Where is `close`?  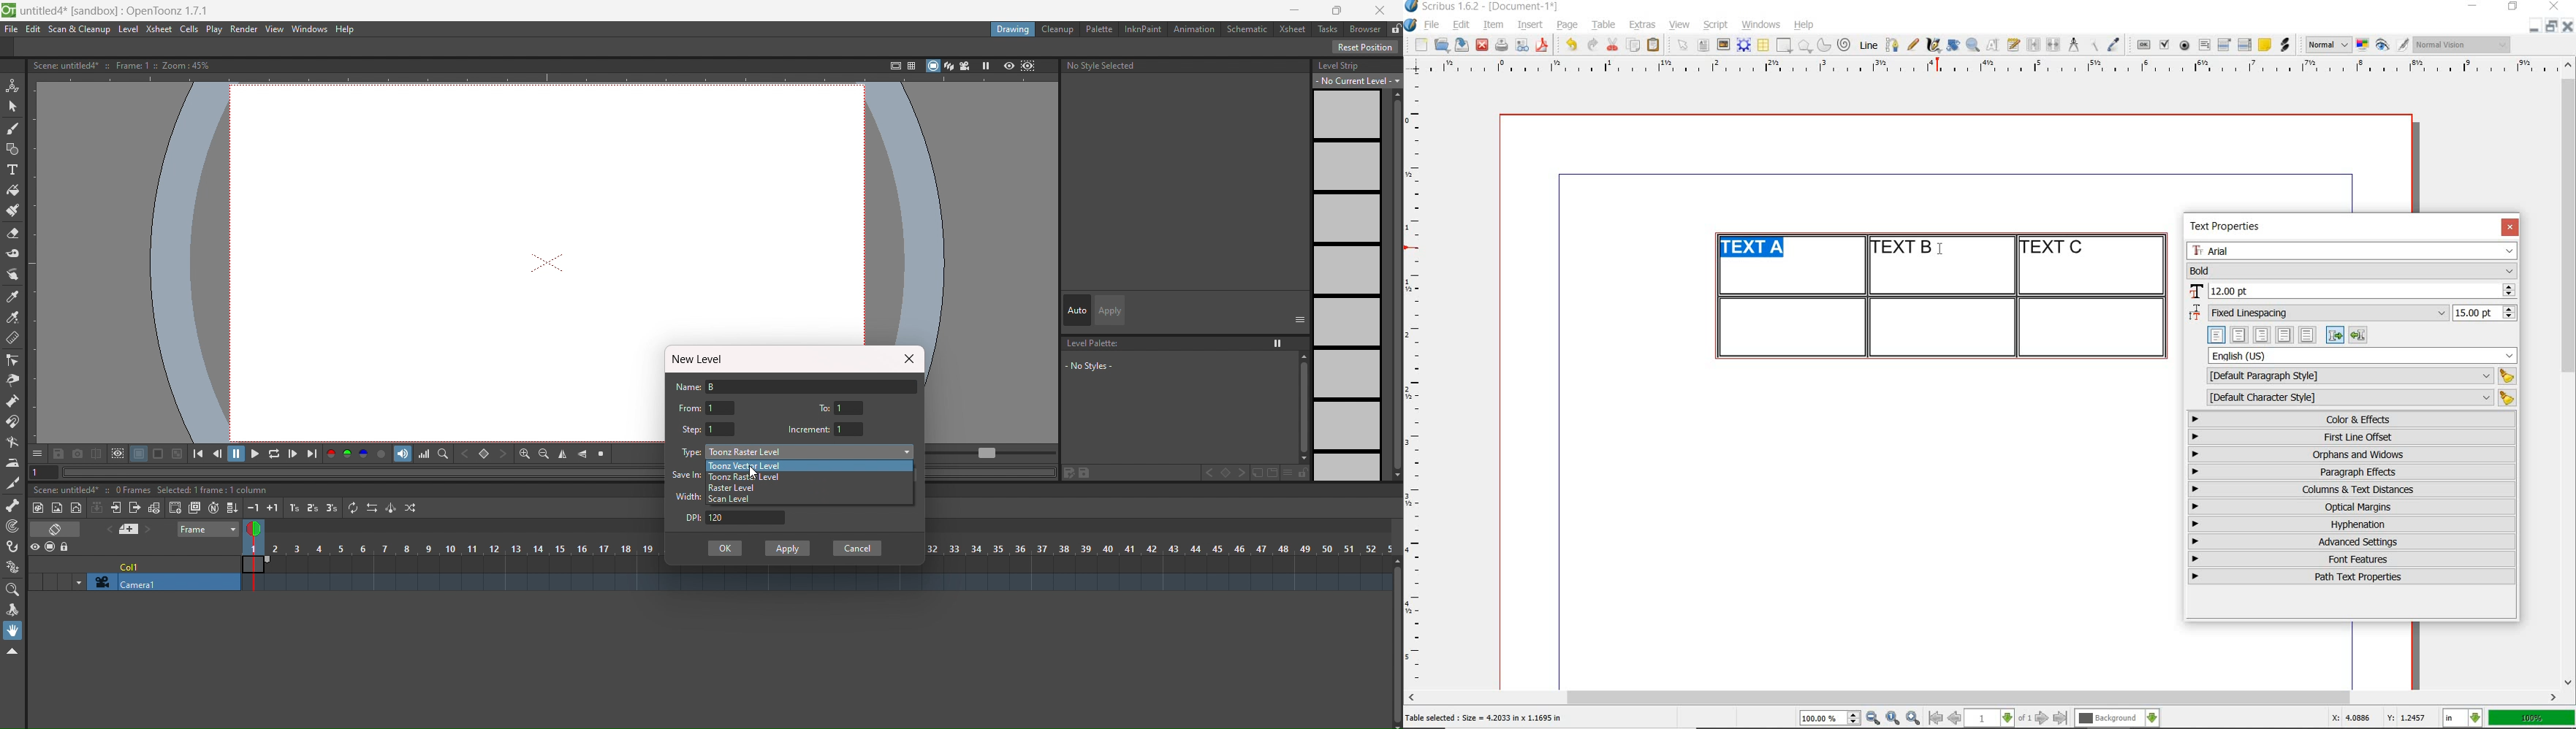
close is located at coordinates (1381, 10).